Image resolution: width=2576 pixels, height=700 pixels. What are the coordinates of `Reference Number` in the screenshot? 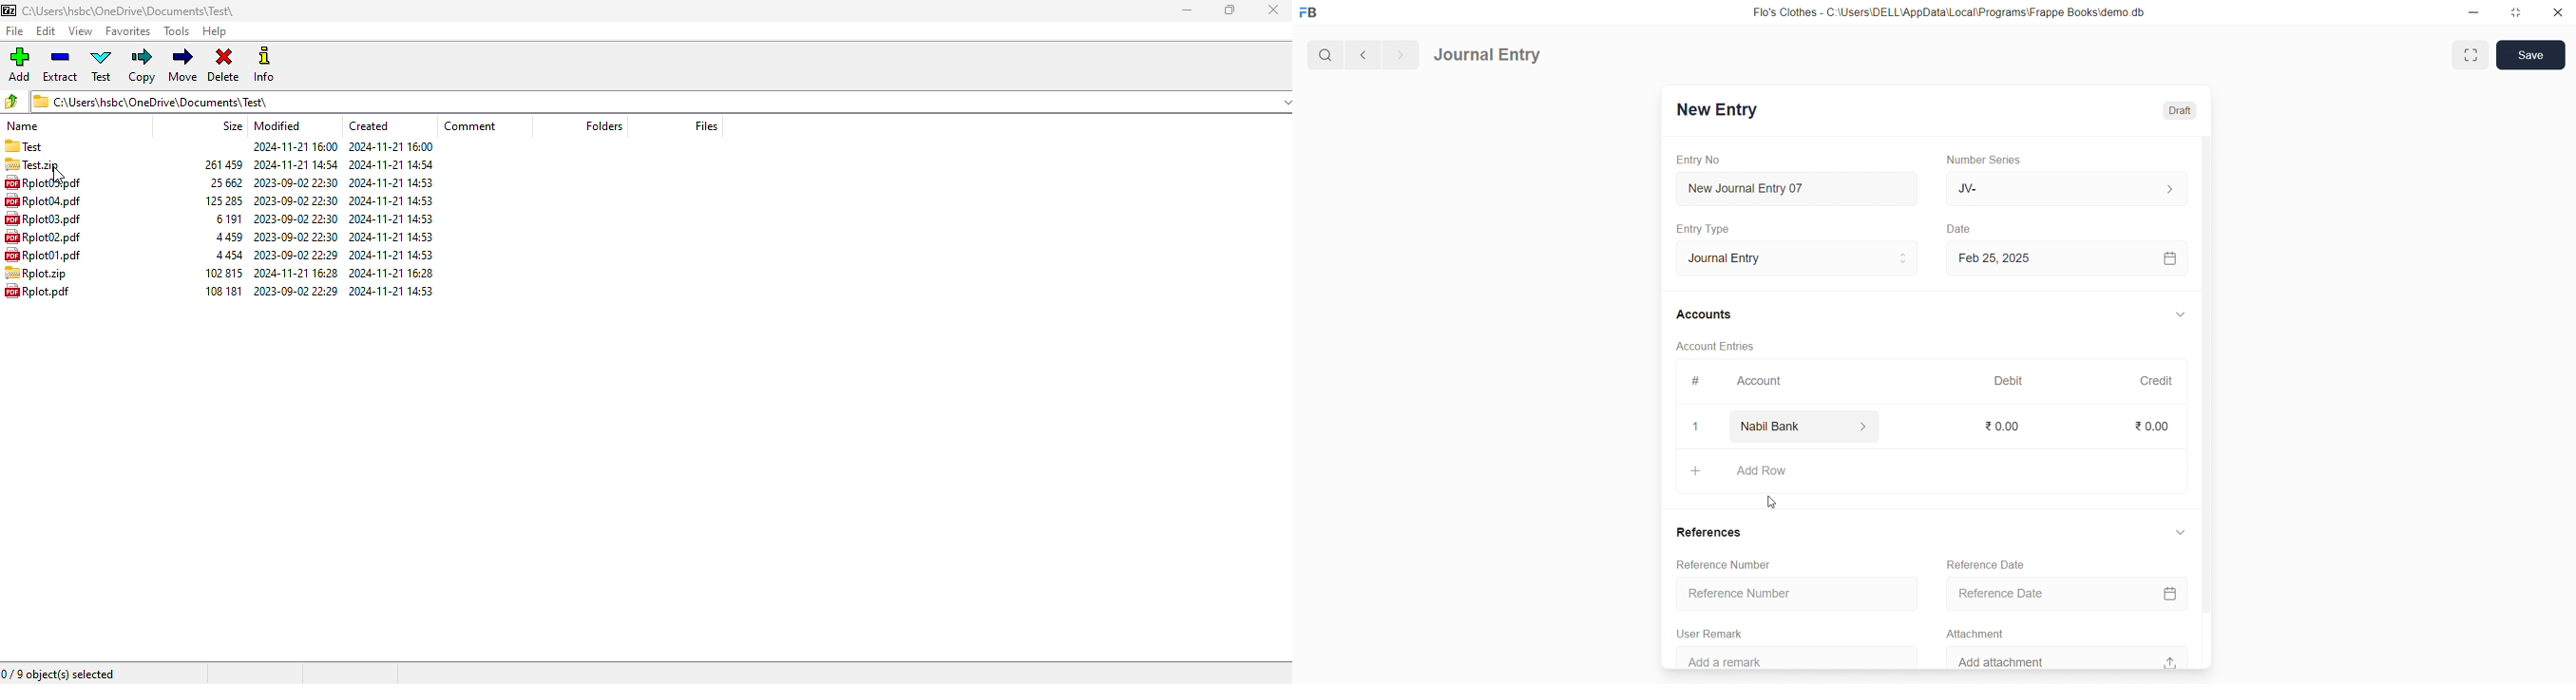 It's located at (1730, 565).